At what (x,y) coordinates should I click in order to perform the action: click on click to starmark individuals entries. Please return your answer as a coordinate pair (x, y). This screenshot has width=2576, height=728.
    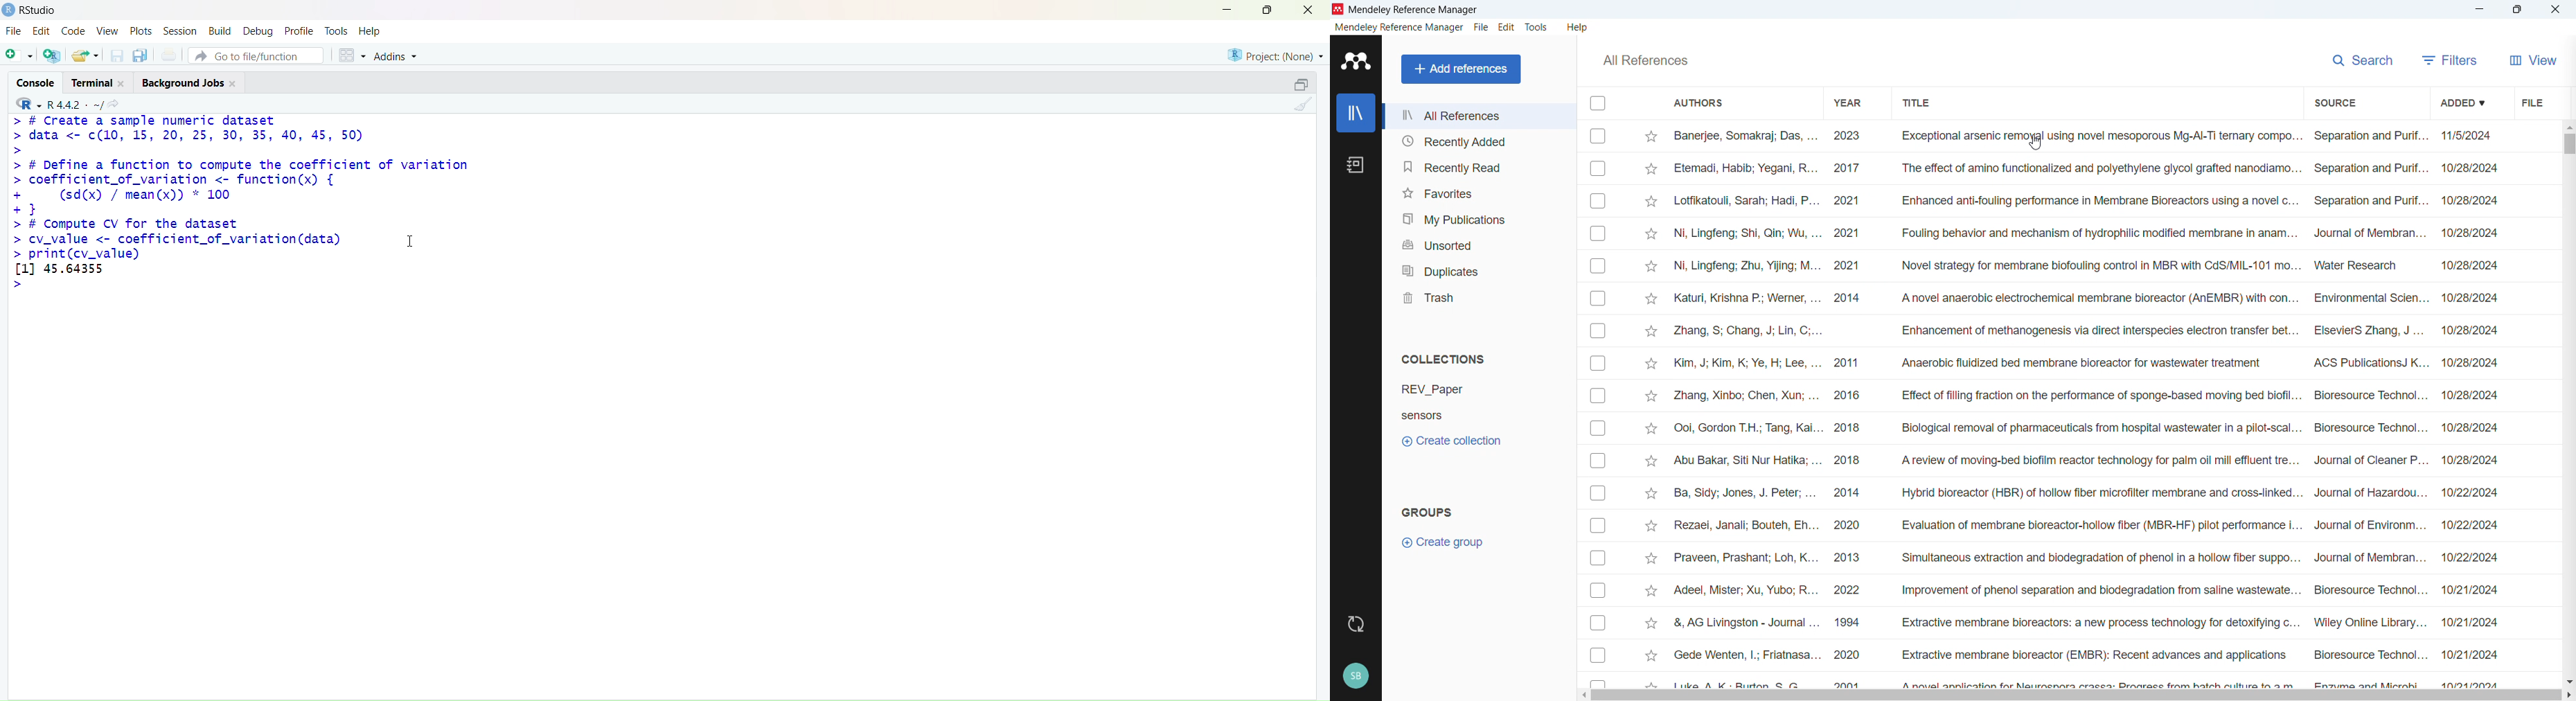
    Looking at the image, I should click on (1652, 682).